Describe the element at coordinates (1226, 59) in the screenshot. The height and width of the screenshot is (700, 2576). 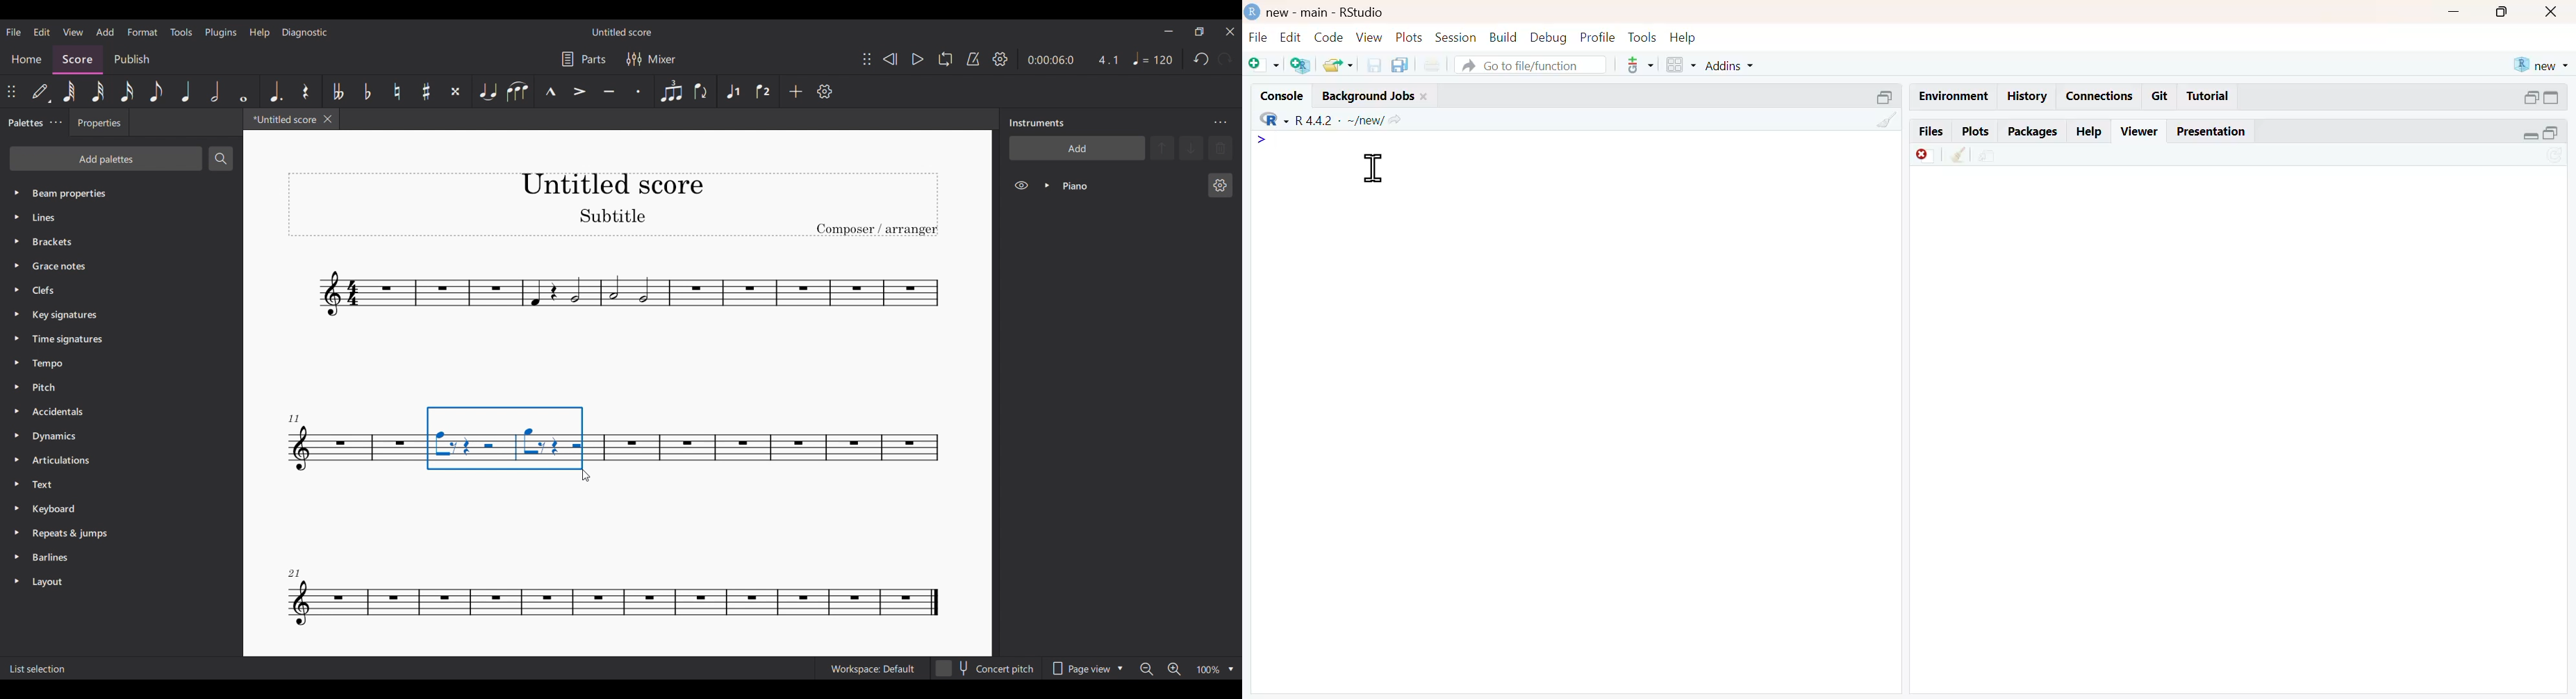
I see `Redo` at that location.